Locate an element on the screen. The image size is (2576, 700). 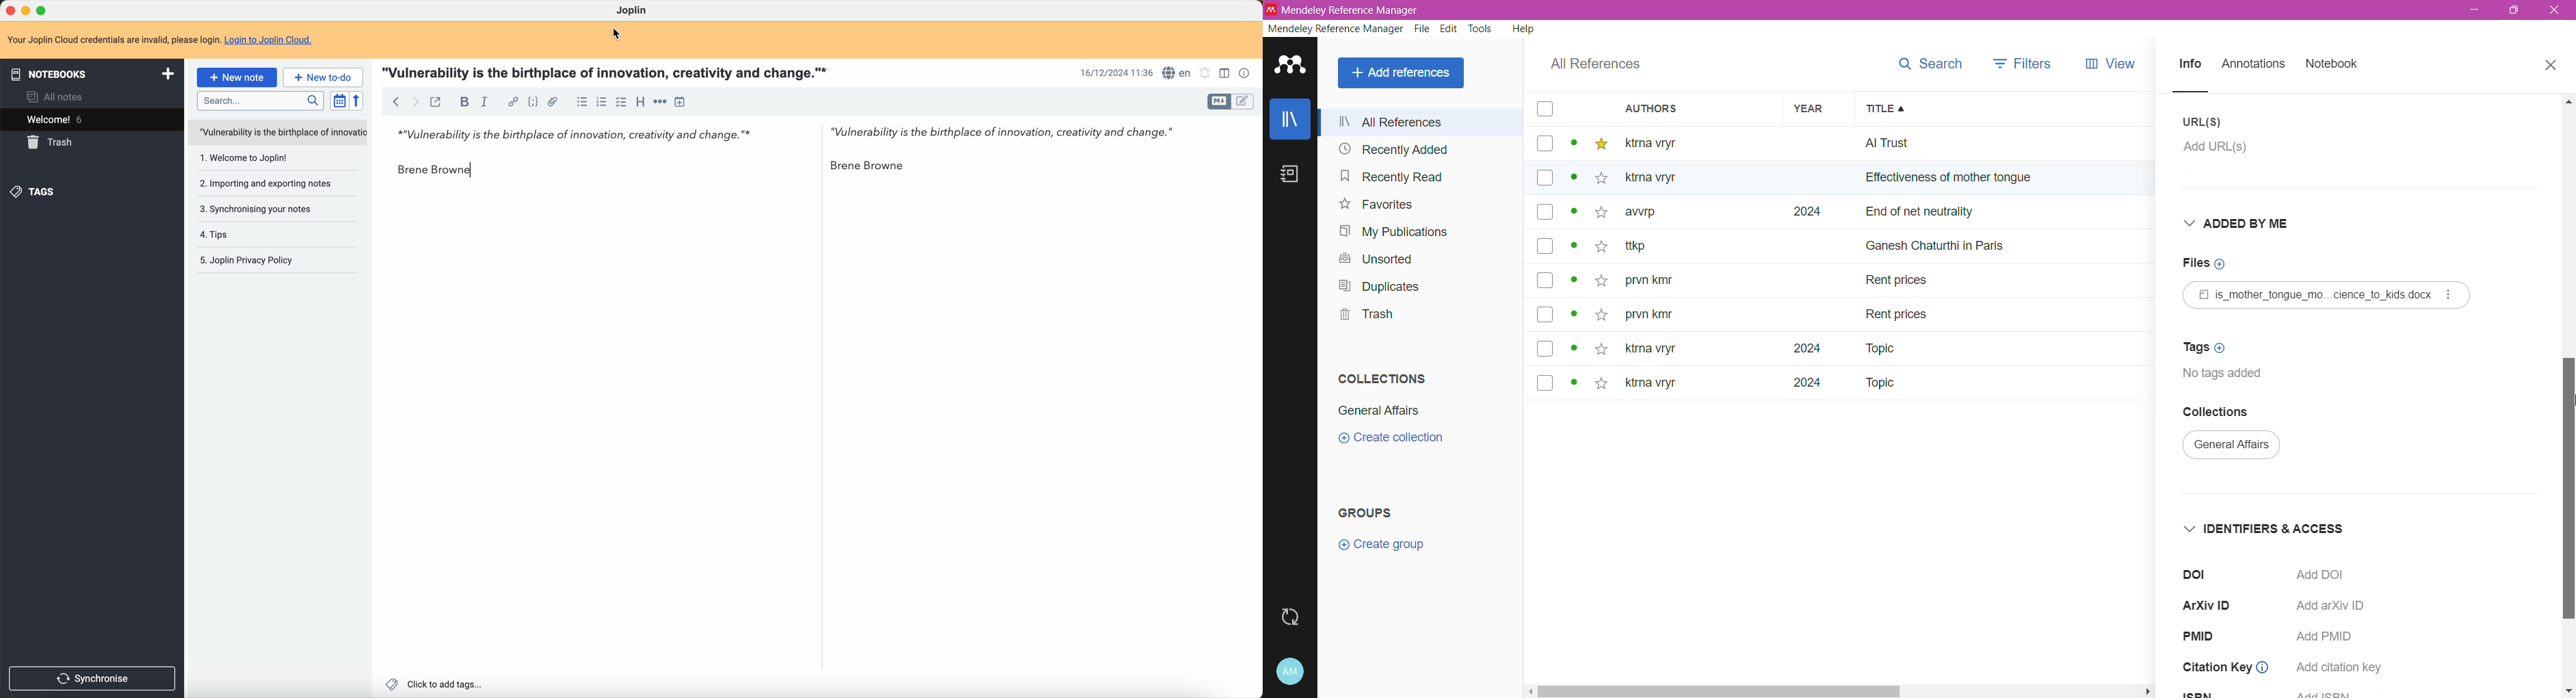
line  is located at coordinates (2203, 92).